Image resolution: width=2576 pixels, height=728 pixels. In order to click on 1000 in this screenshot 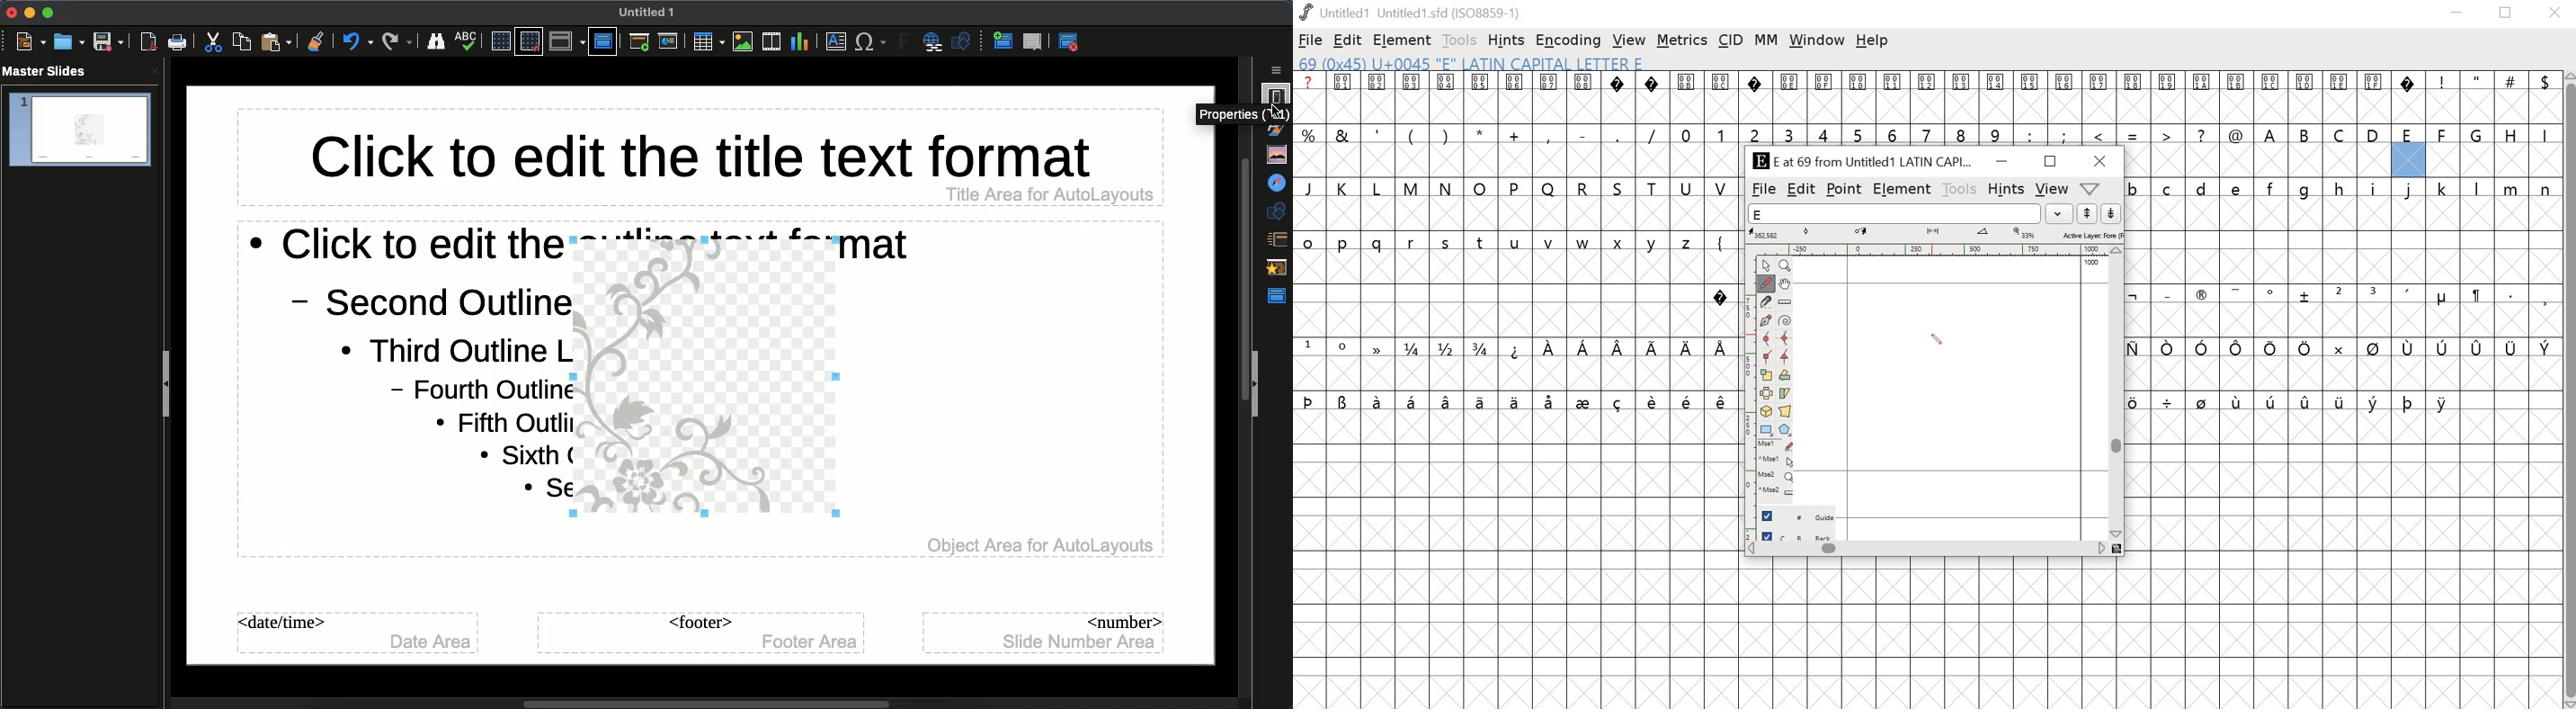, I will do `click(2093, 263)`.